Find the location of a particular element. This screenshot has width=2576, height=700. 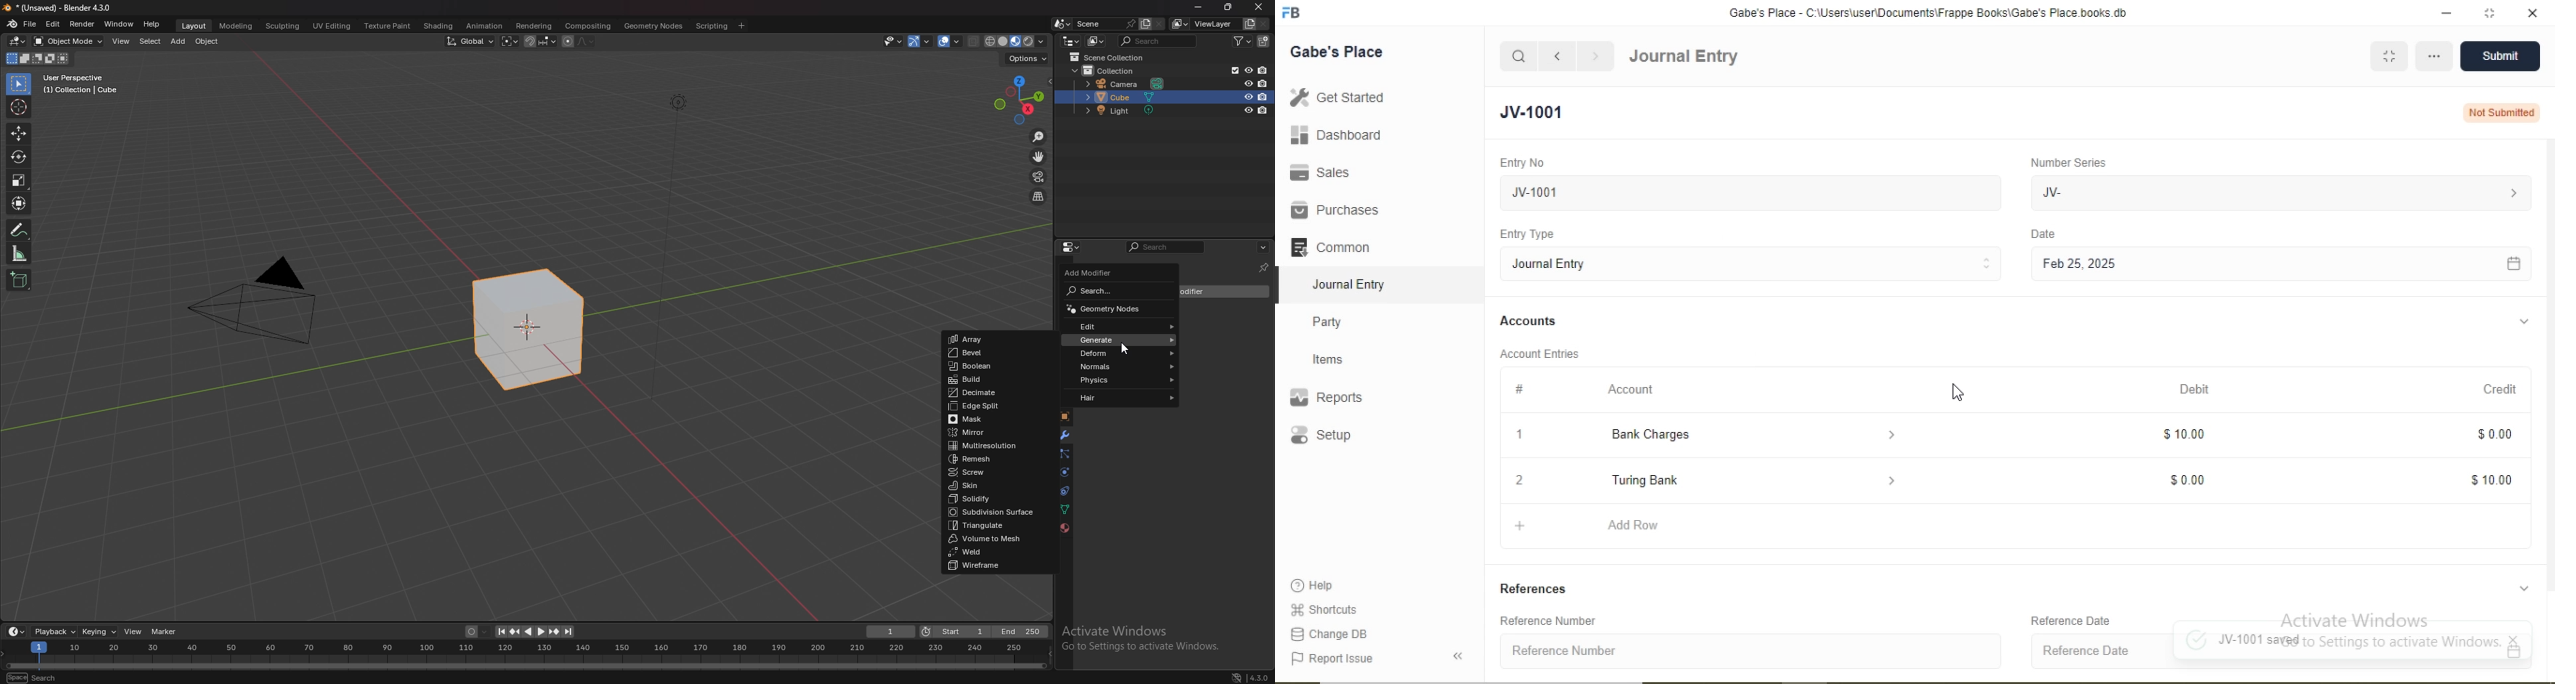

Reference Date is located at coordinates (2281, 652).